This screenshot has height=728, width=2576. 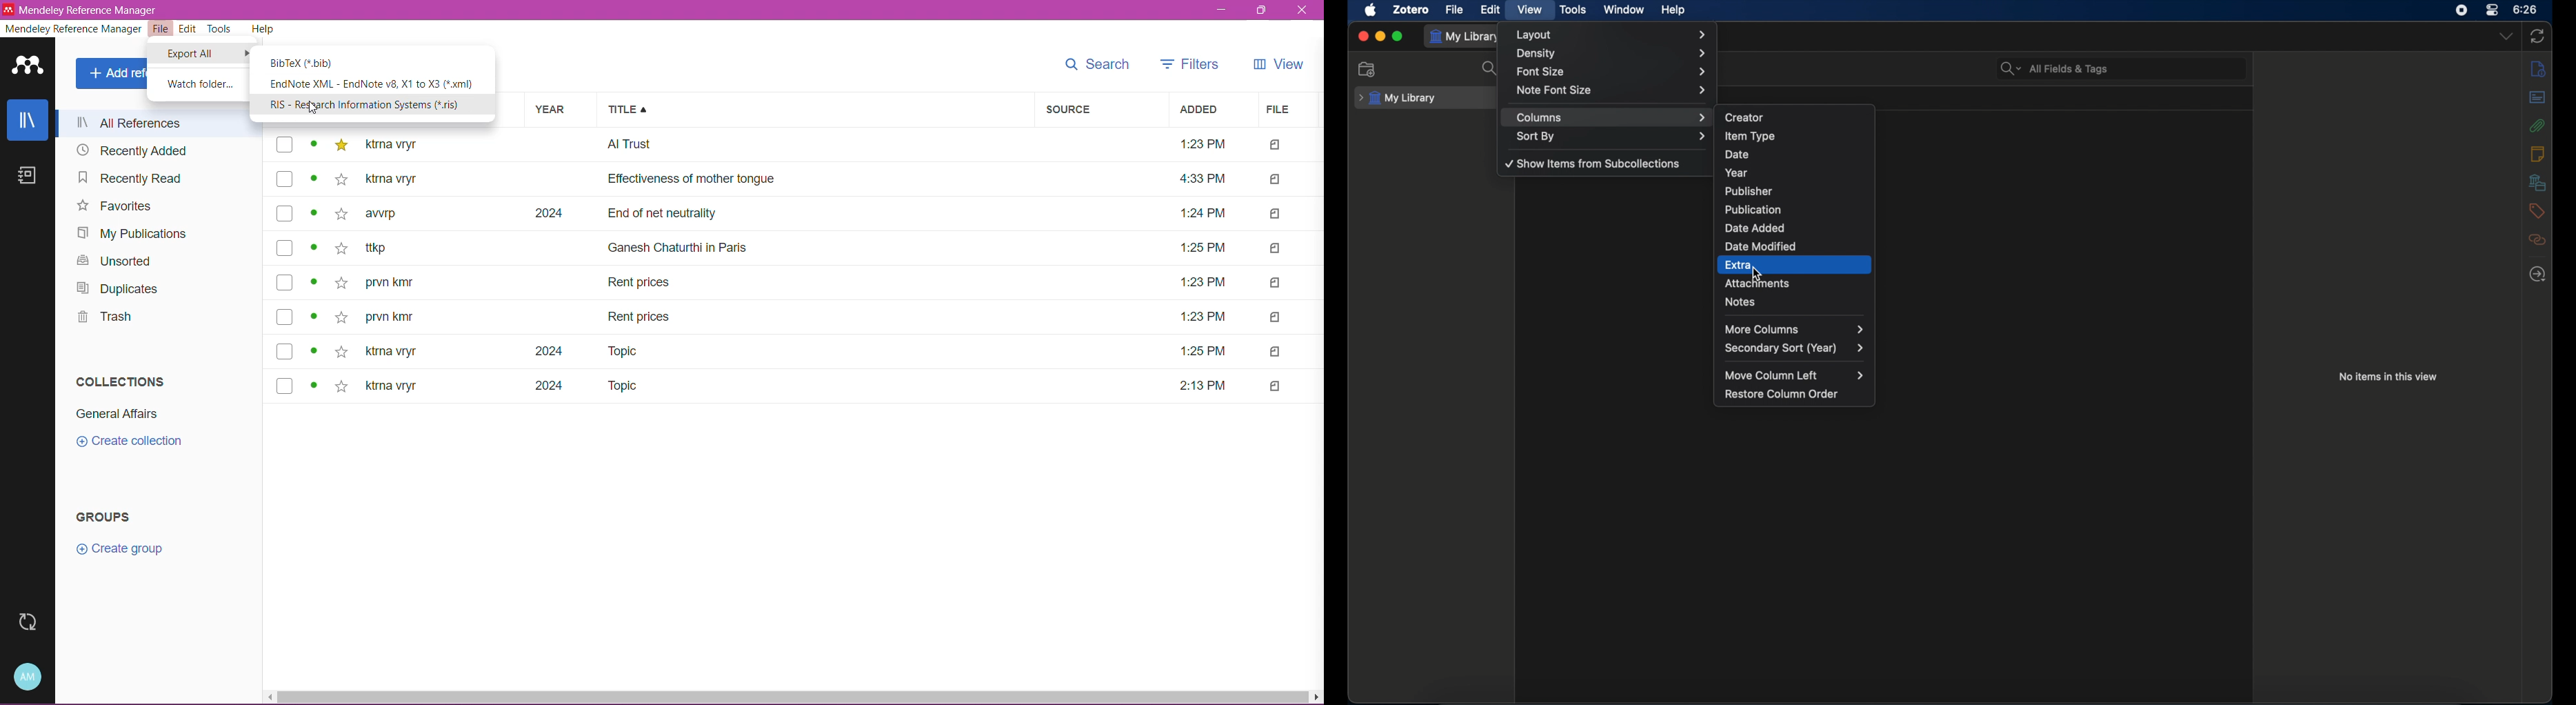 What do you see at coordinates (2389, 377) in the screenshot?
I see `no items in this view` at bounding box center [2389, 377].